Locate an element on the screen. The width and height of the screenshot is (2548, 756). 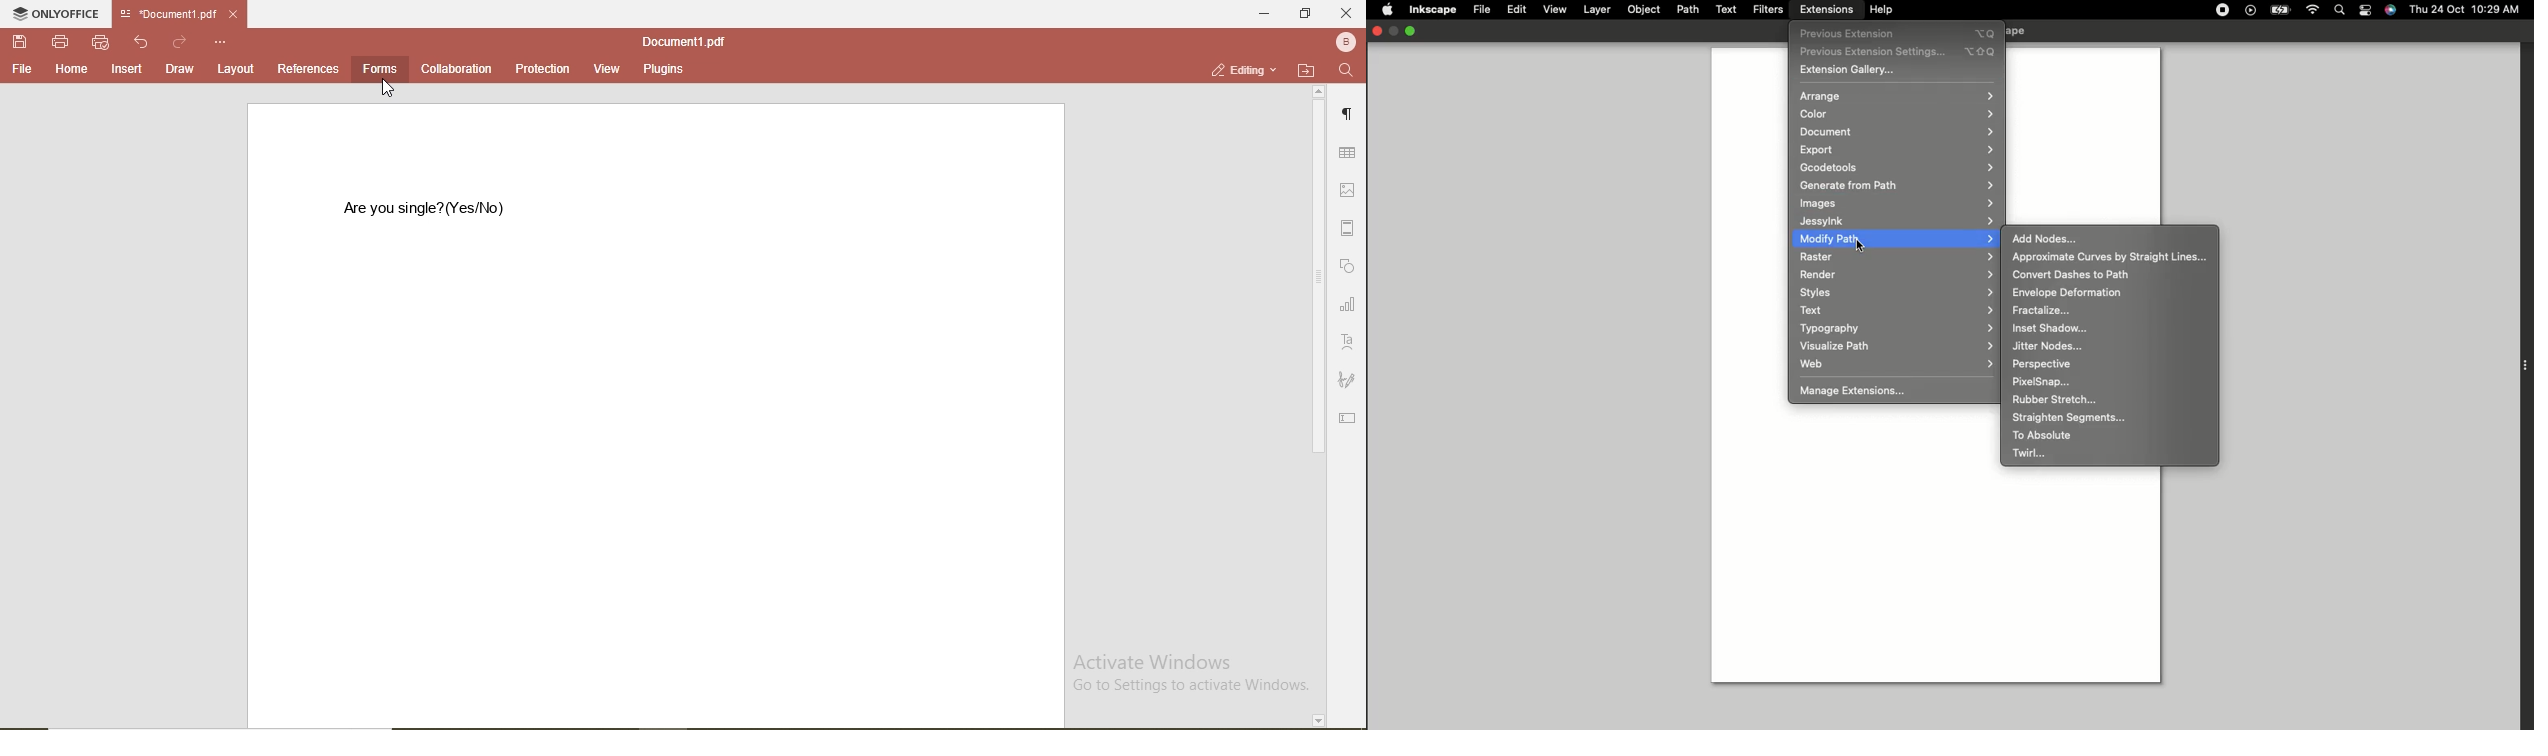
Voice control is located at coordinates (2390, 10).